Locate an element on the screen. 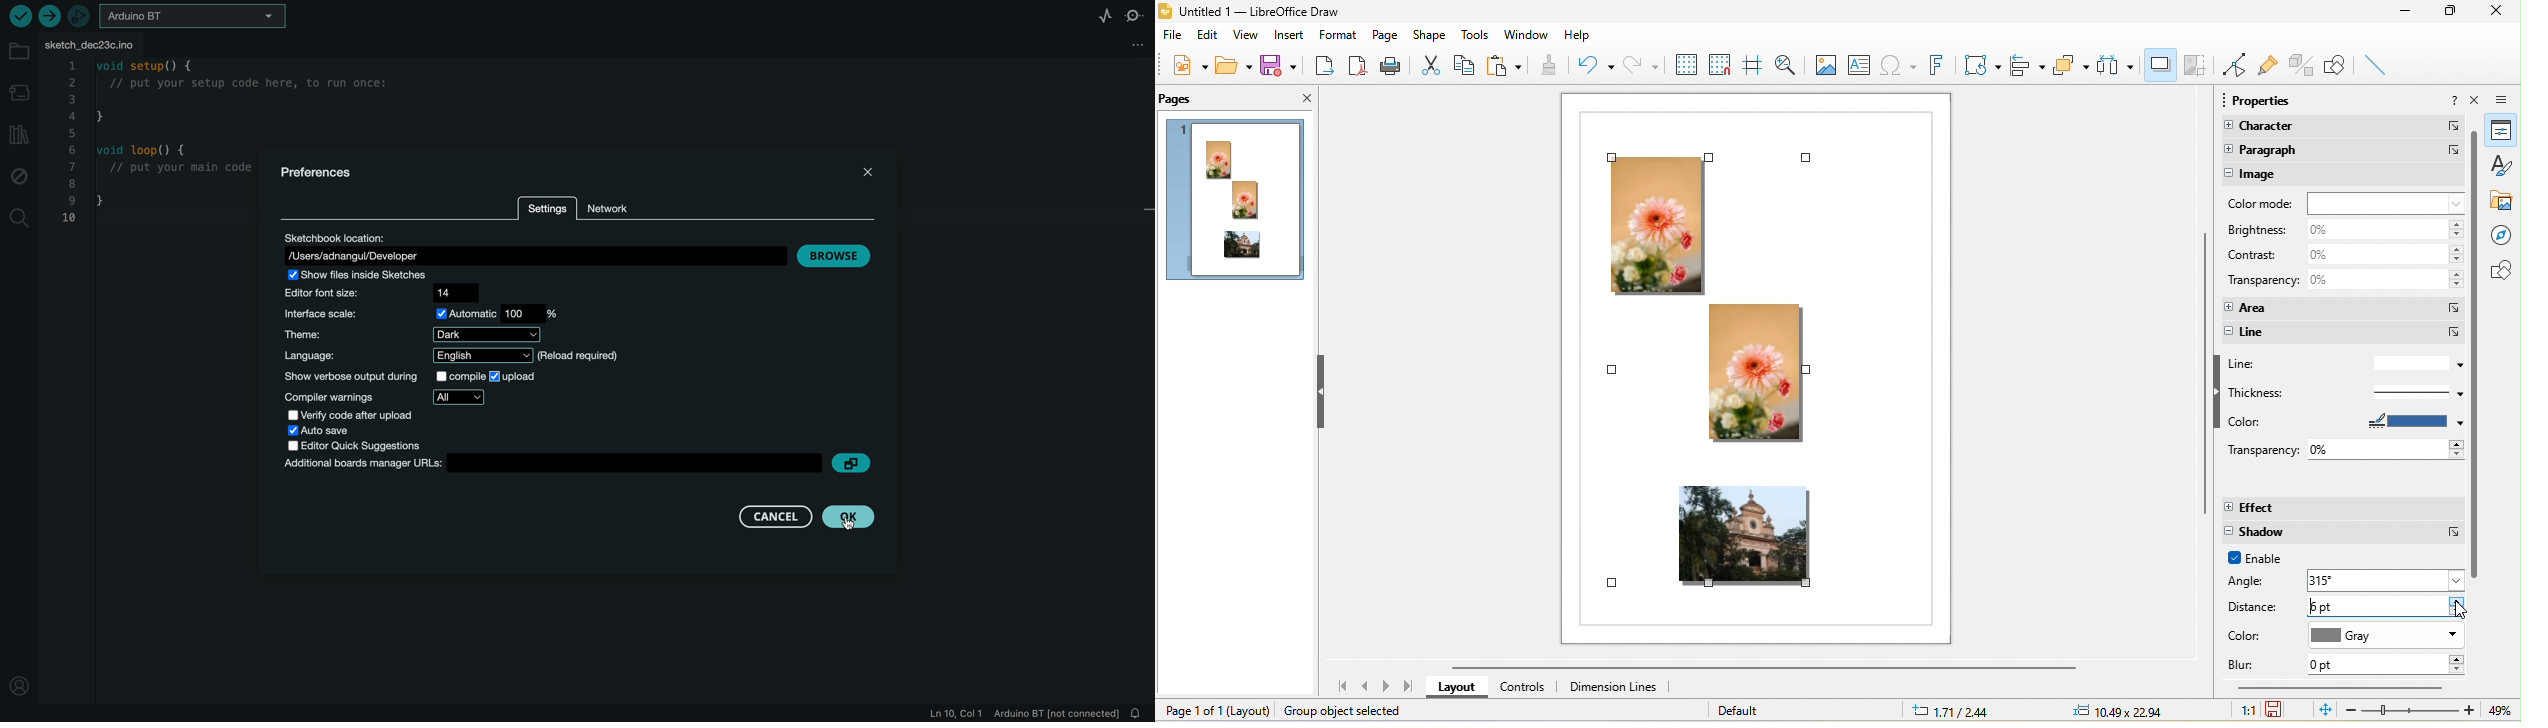 This screenshot has height=728, width=2548. close is located at coordinates (2502, 12).